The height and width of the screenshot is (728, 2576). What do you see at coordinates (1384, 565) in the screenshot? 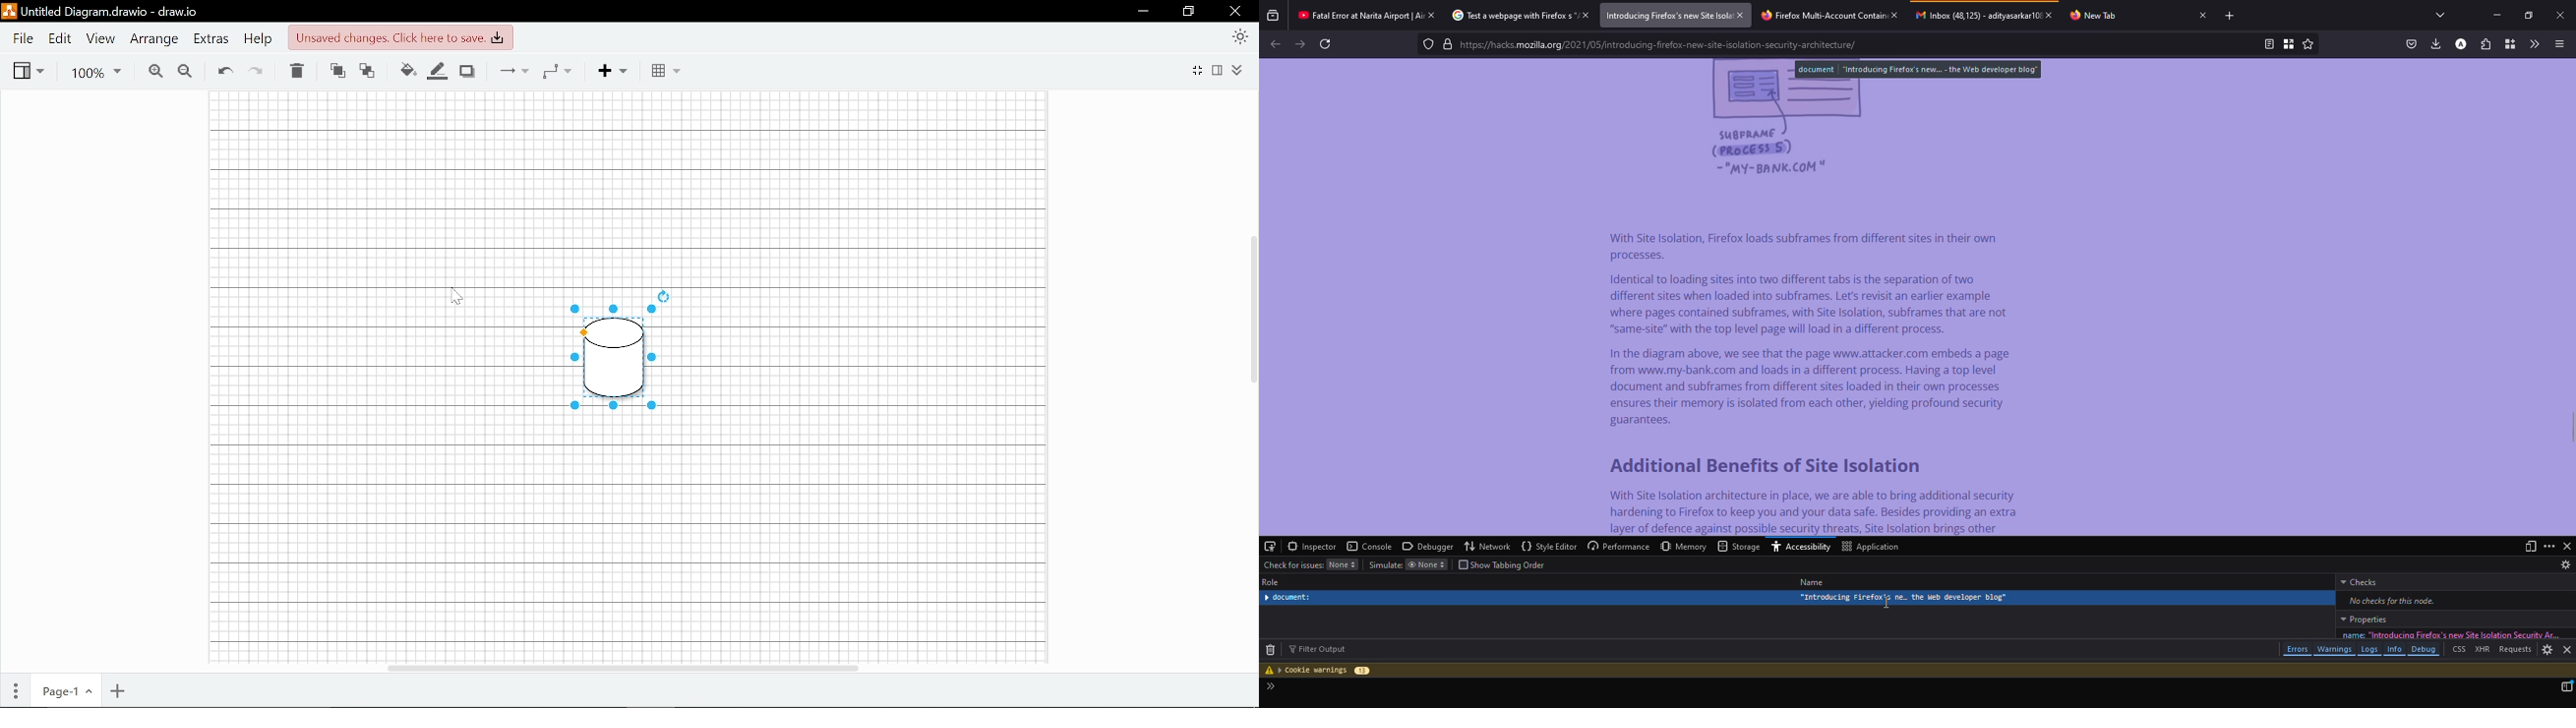
I see `simulate` at bounding box center [1384, 565].